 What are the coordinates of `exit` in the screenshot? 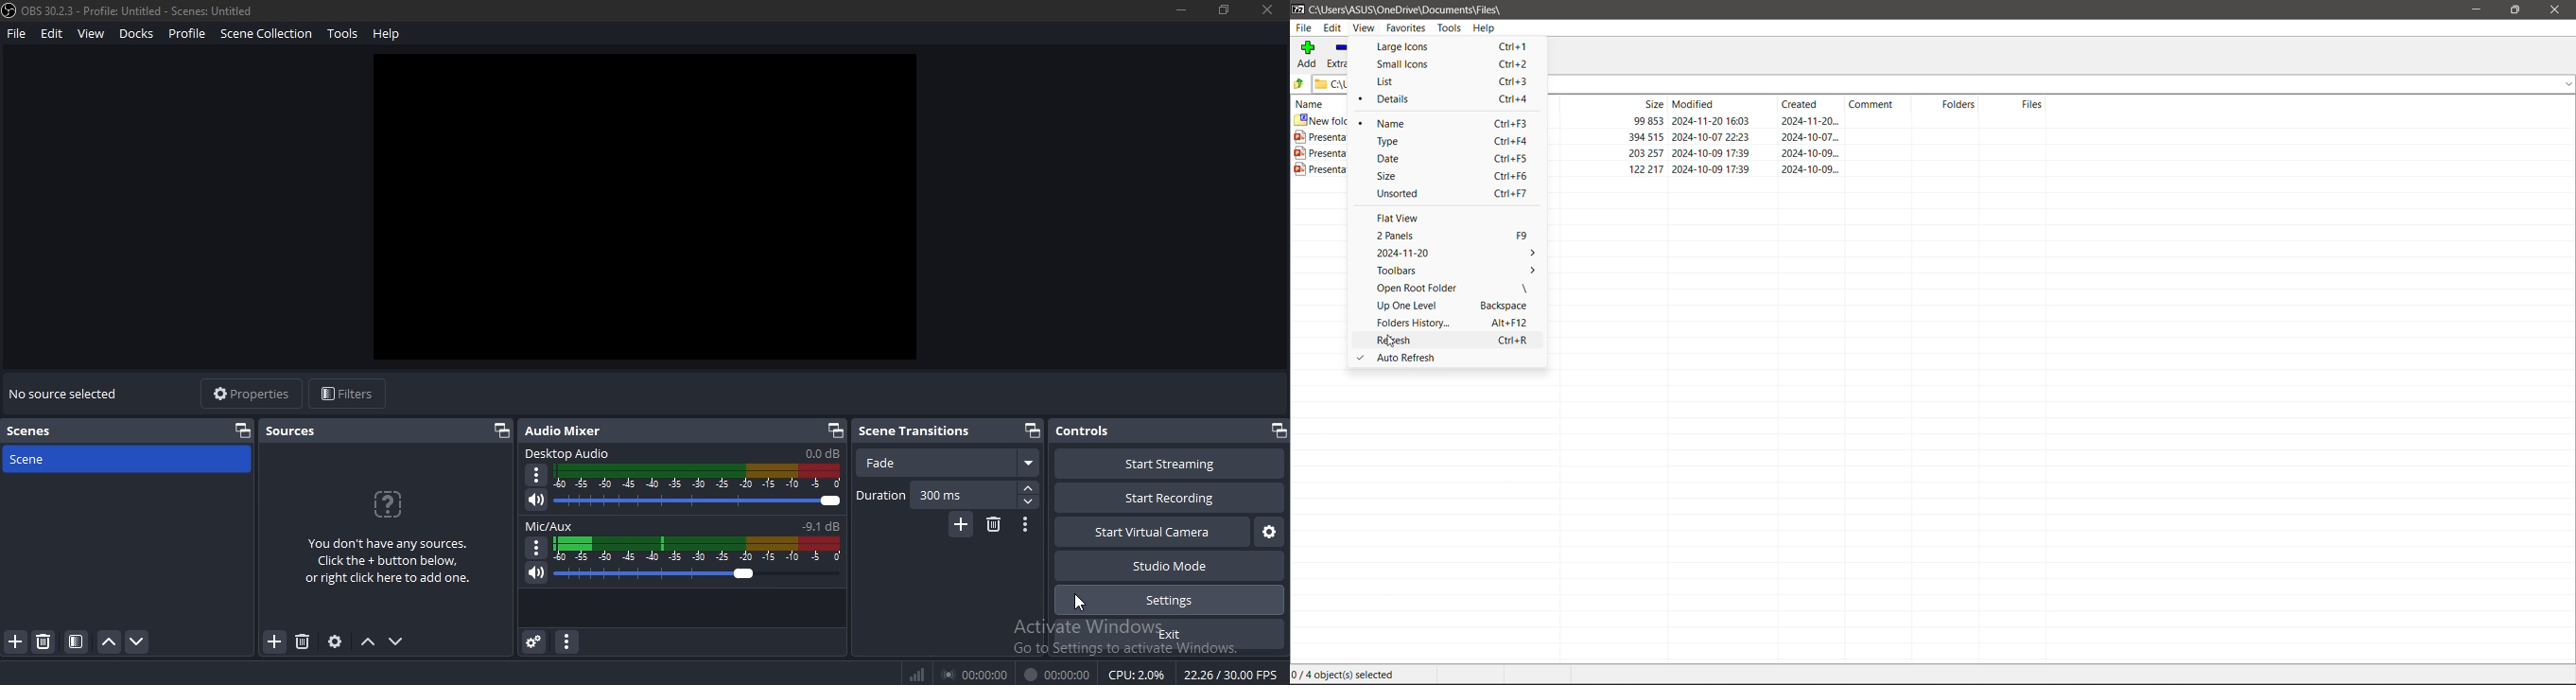 It's located at (1175, 634).